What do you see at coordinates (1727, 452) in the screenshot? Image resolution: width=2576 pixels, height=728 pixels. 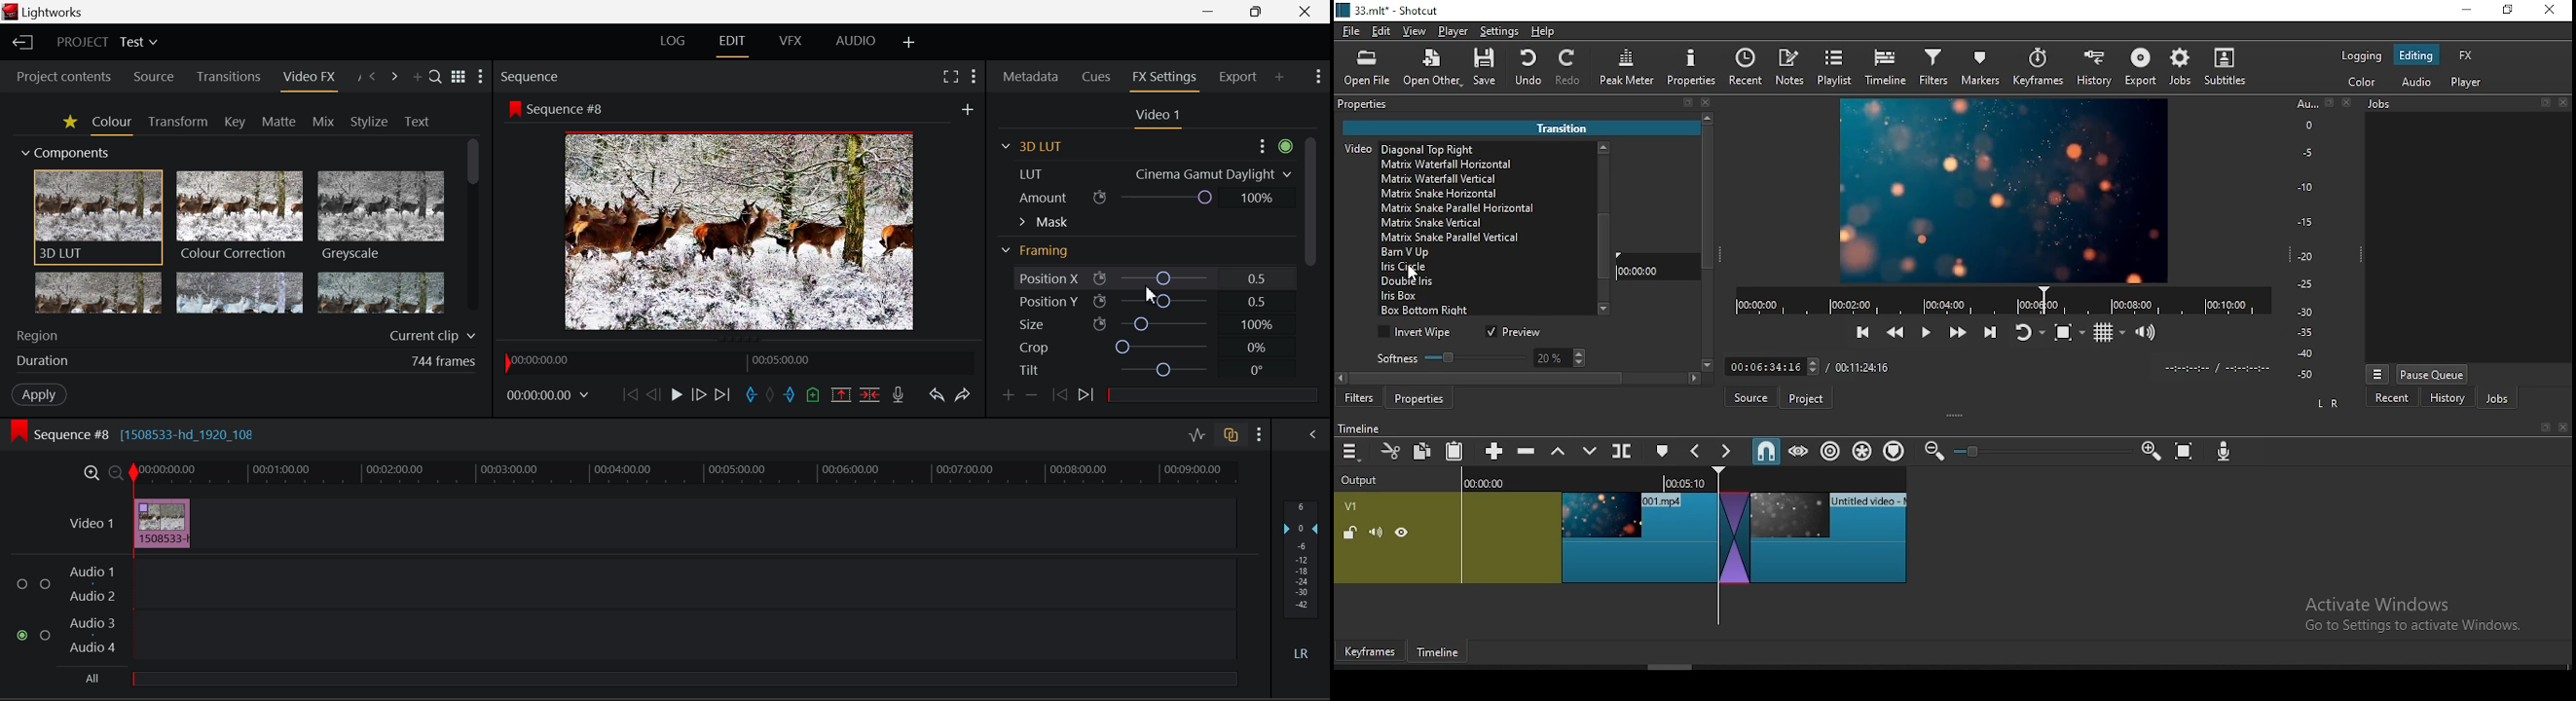 I see `next marker` at bounding box center [1727, 452].